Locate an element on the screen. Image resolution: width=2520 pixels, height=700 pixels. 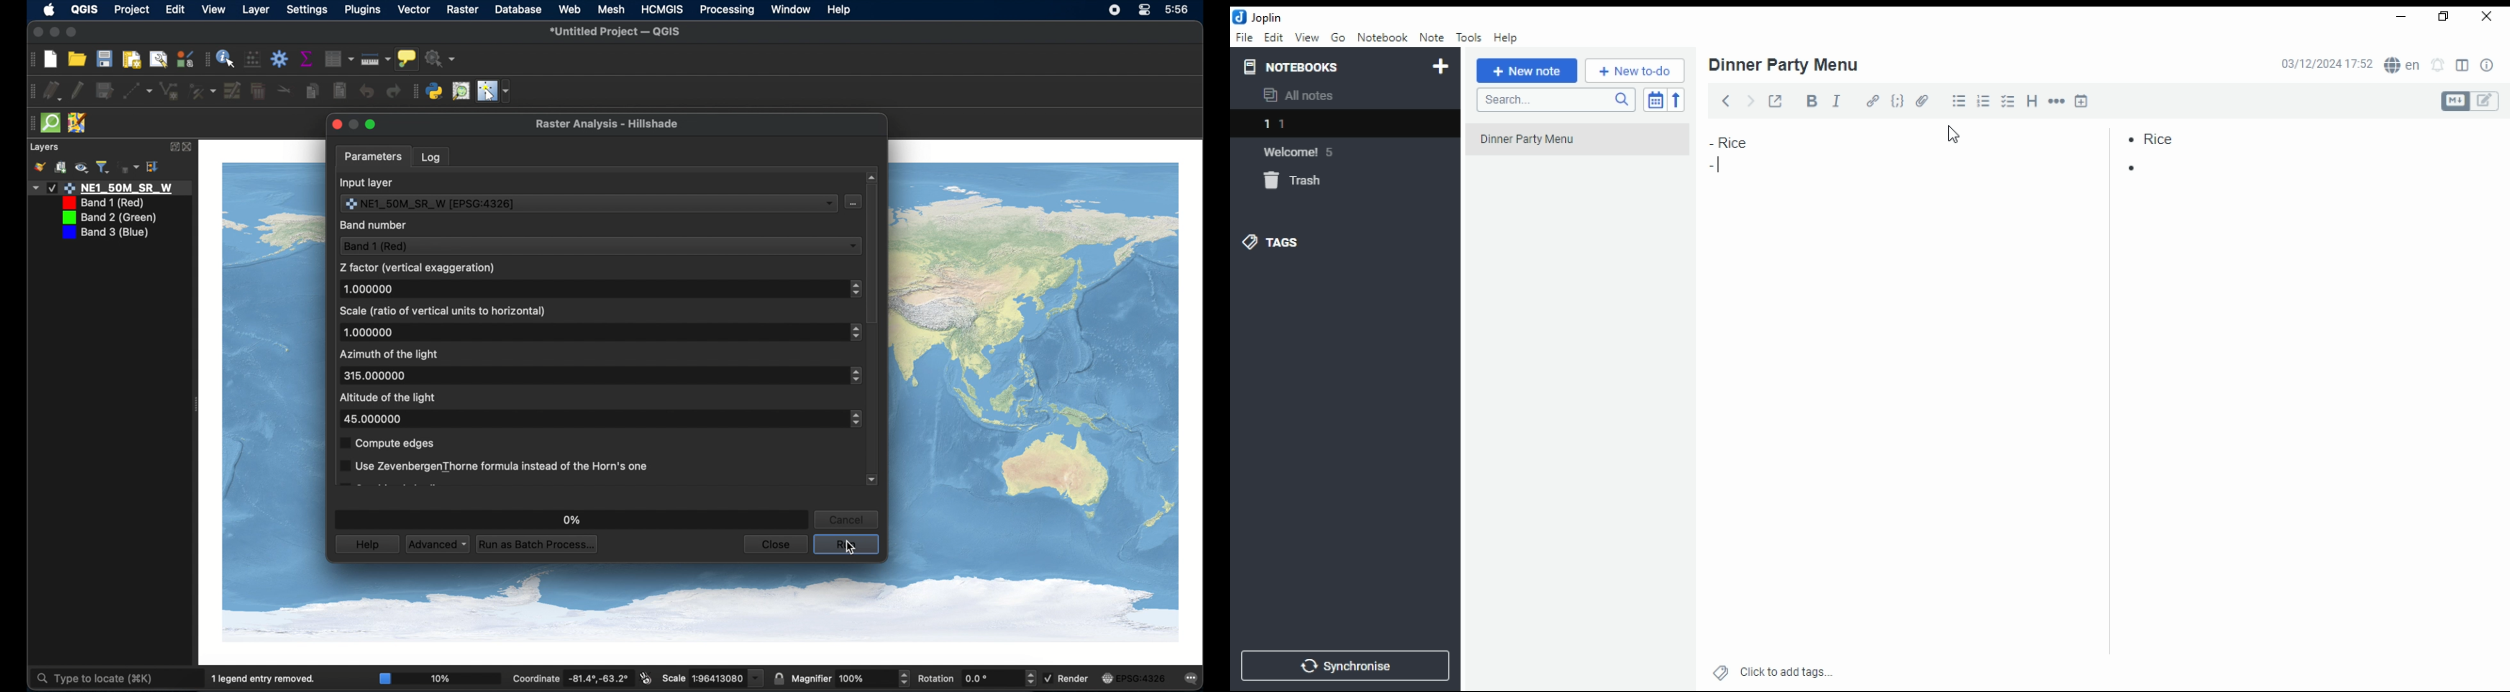
new to-do list is located at coordinates (1635, 71).